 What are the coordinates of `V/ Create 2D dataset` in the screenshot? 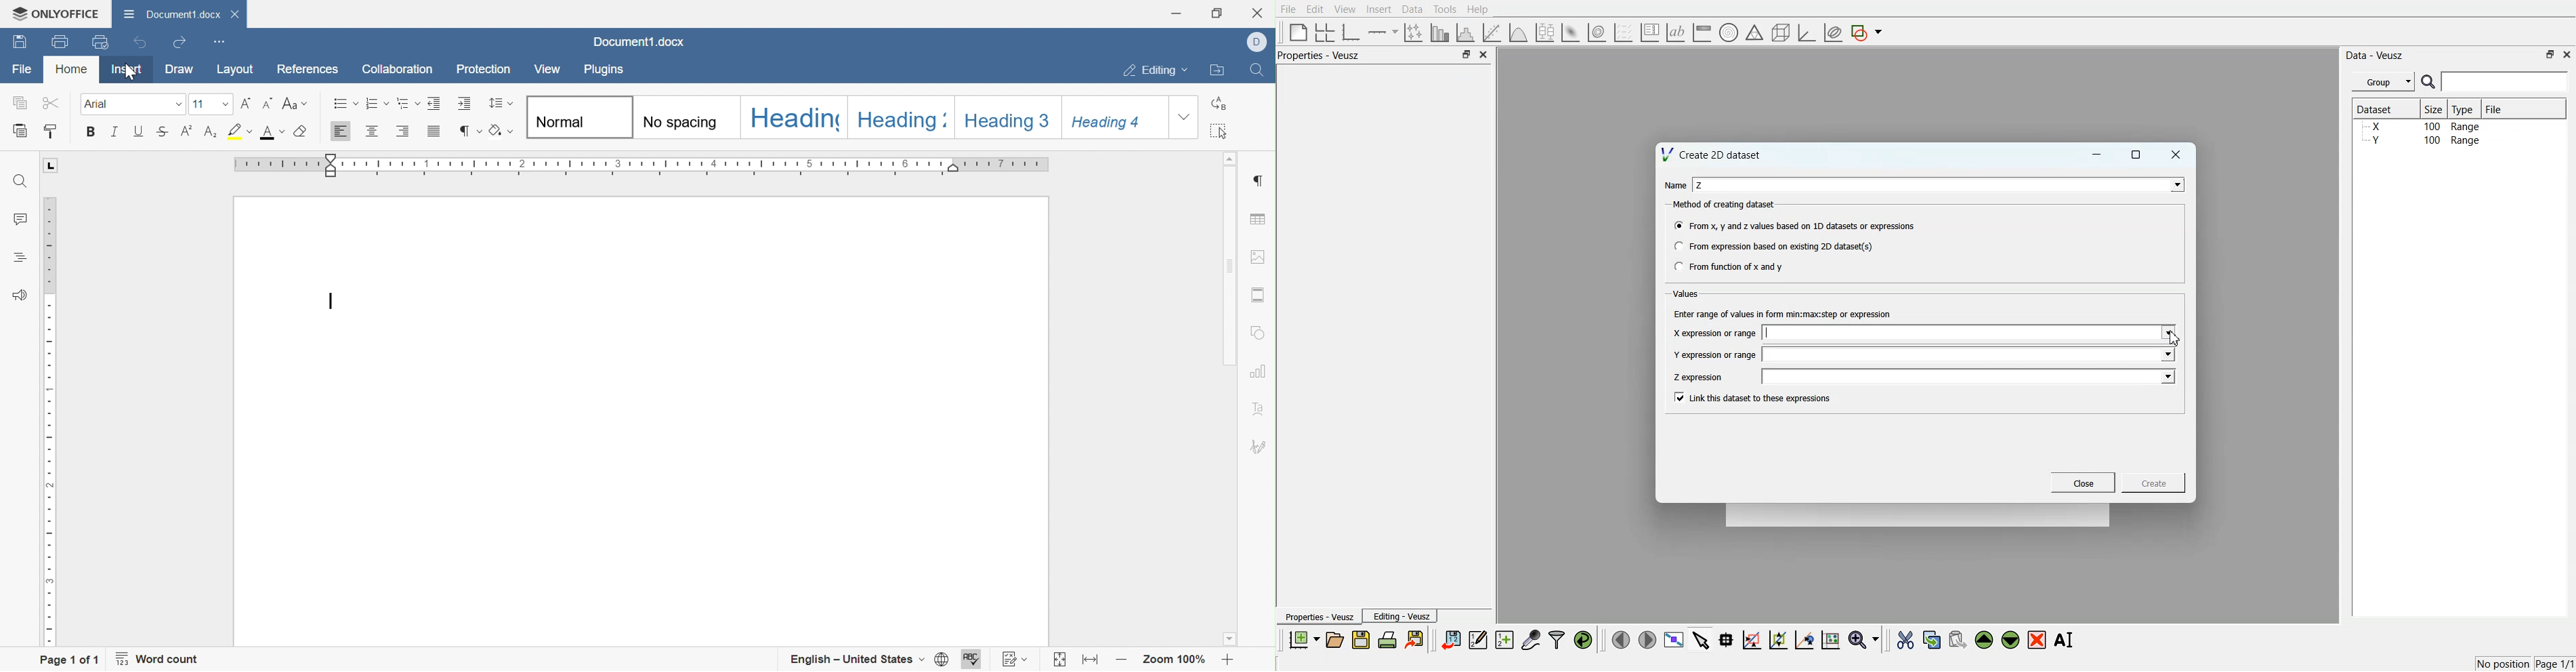 It's located at (1712, 154).